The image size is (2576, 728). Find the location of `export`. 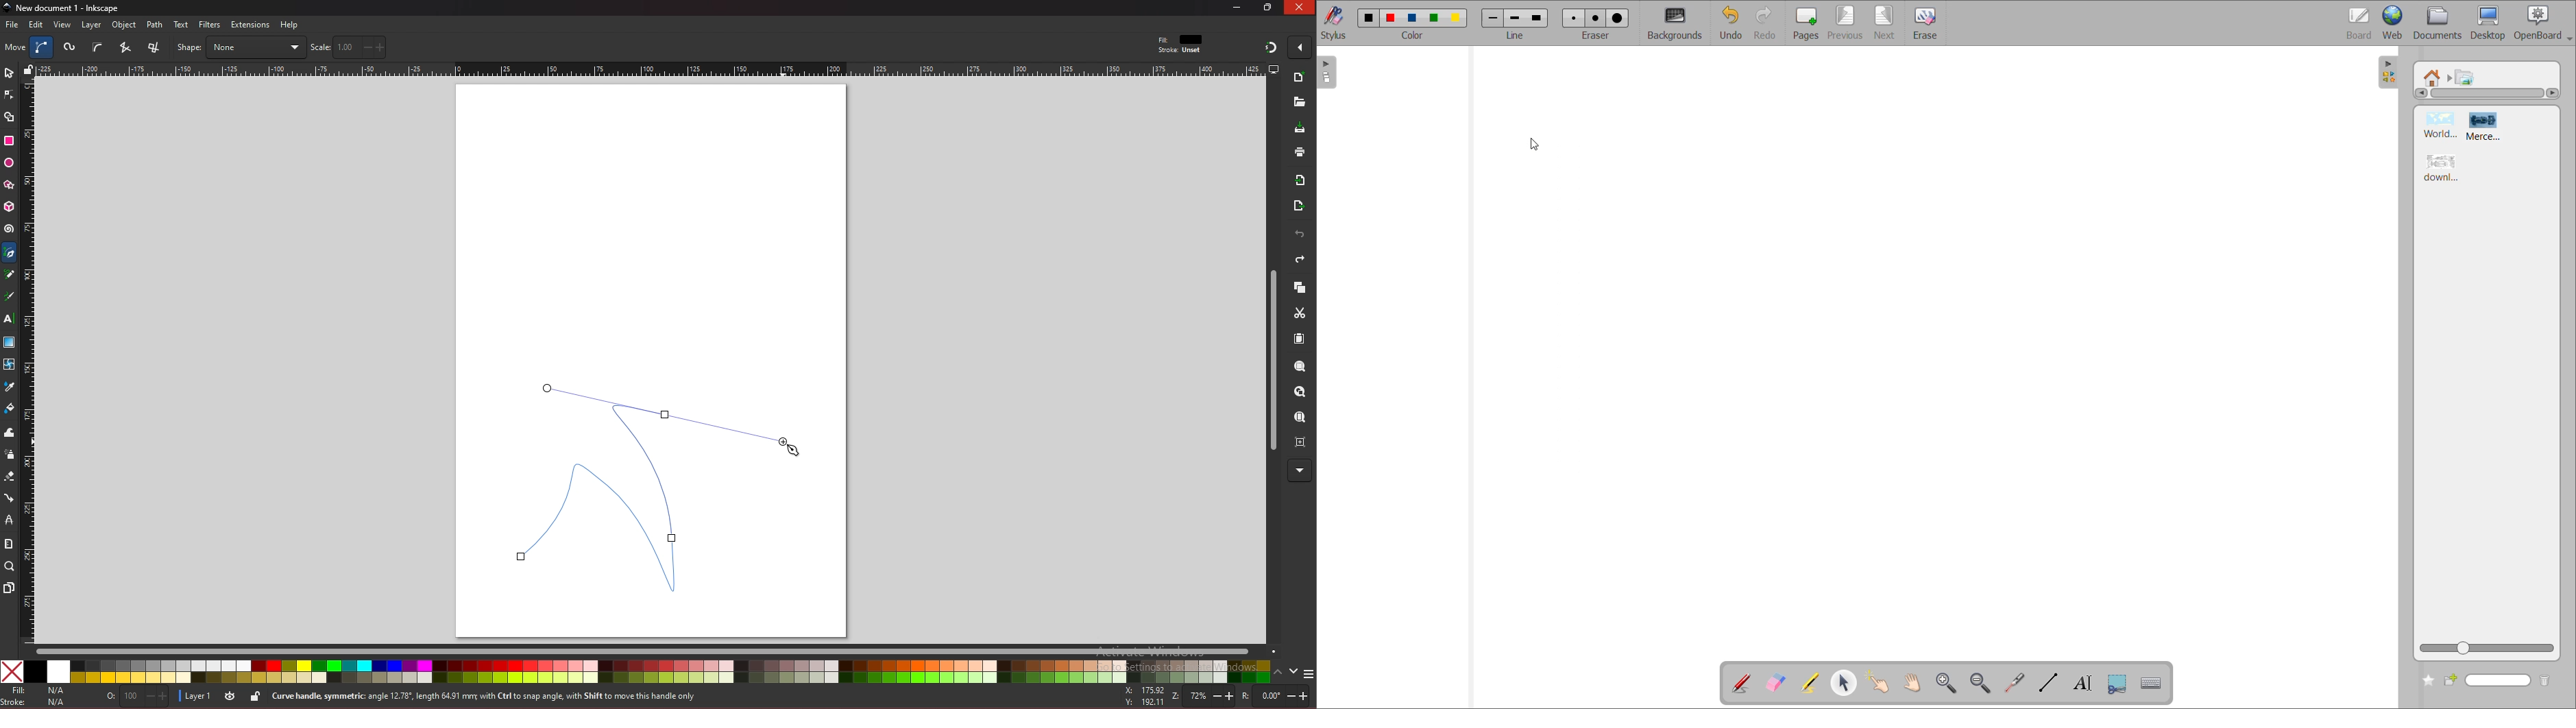

export is located at coordinates (1299, 206).